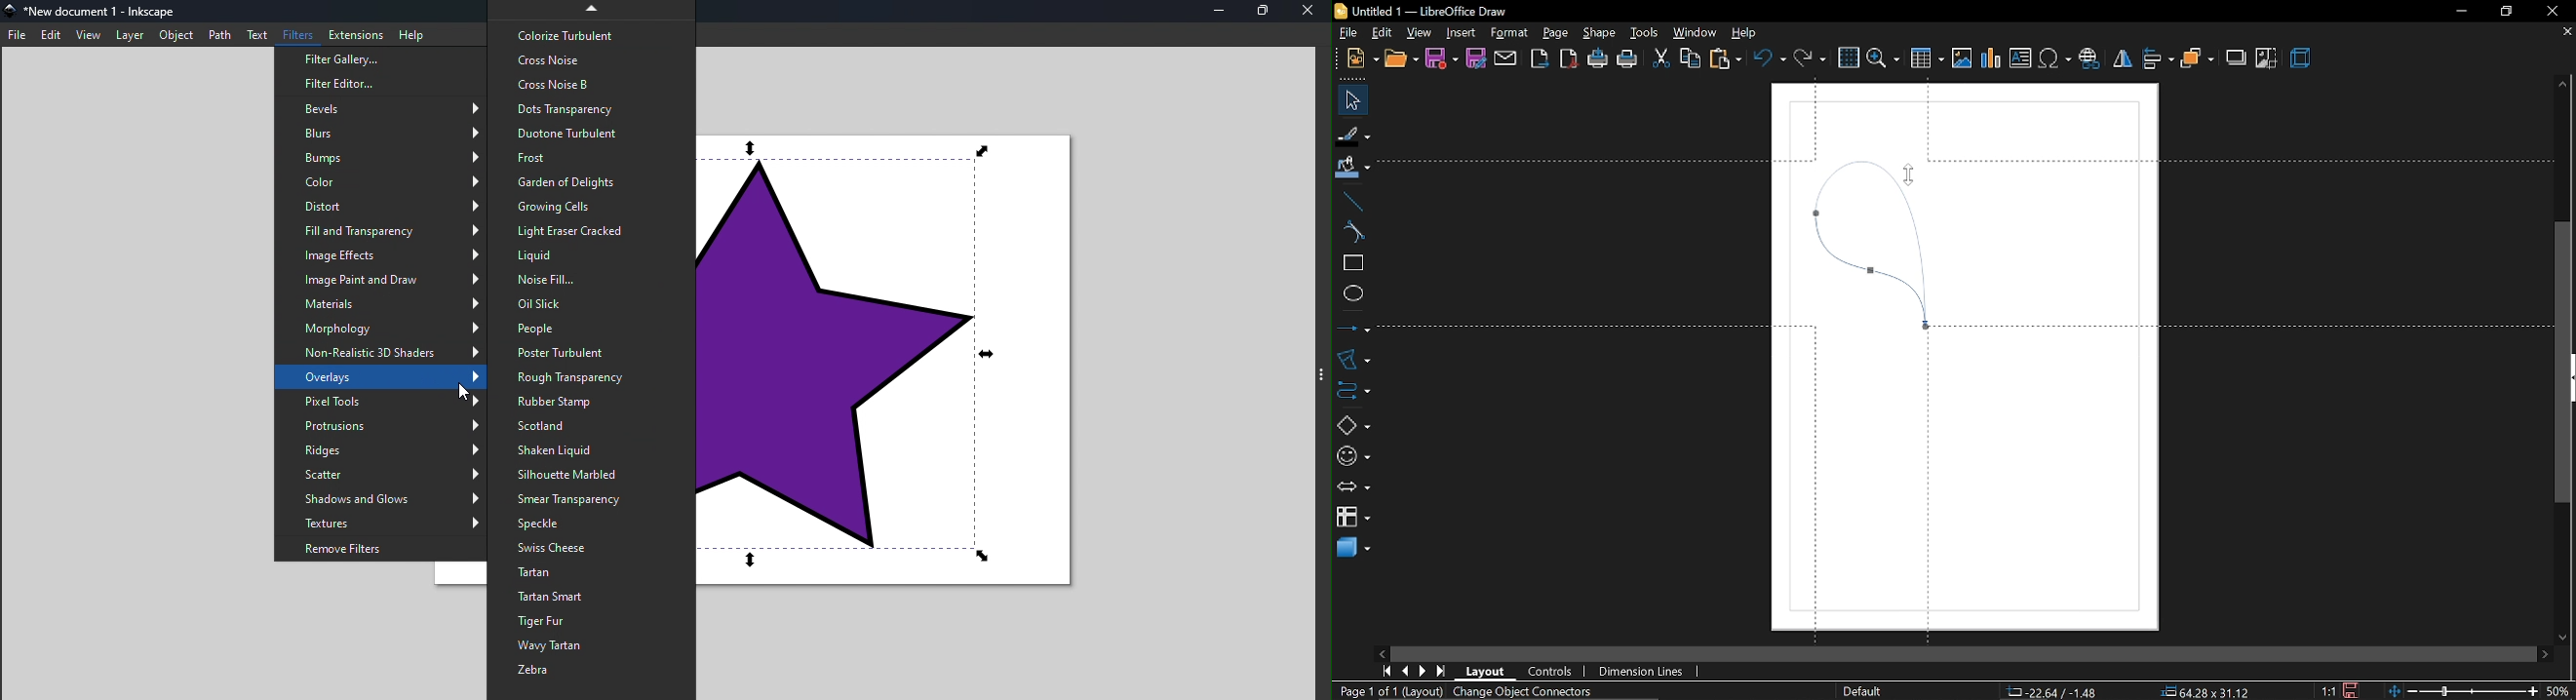 The height and width of the screenshot is (700, 2576). Describe the element at coordinates (383, 547) in the screenshot. I see `Remove filters` at that location.